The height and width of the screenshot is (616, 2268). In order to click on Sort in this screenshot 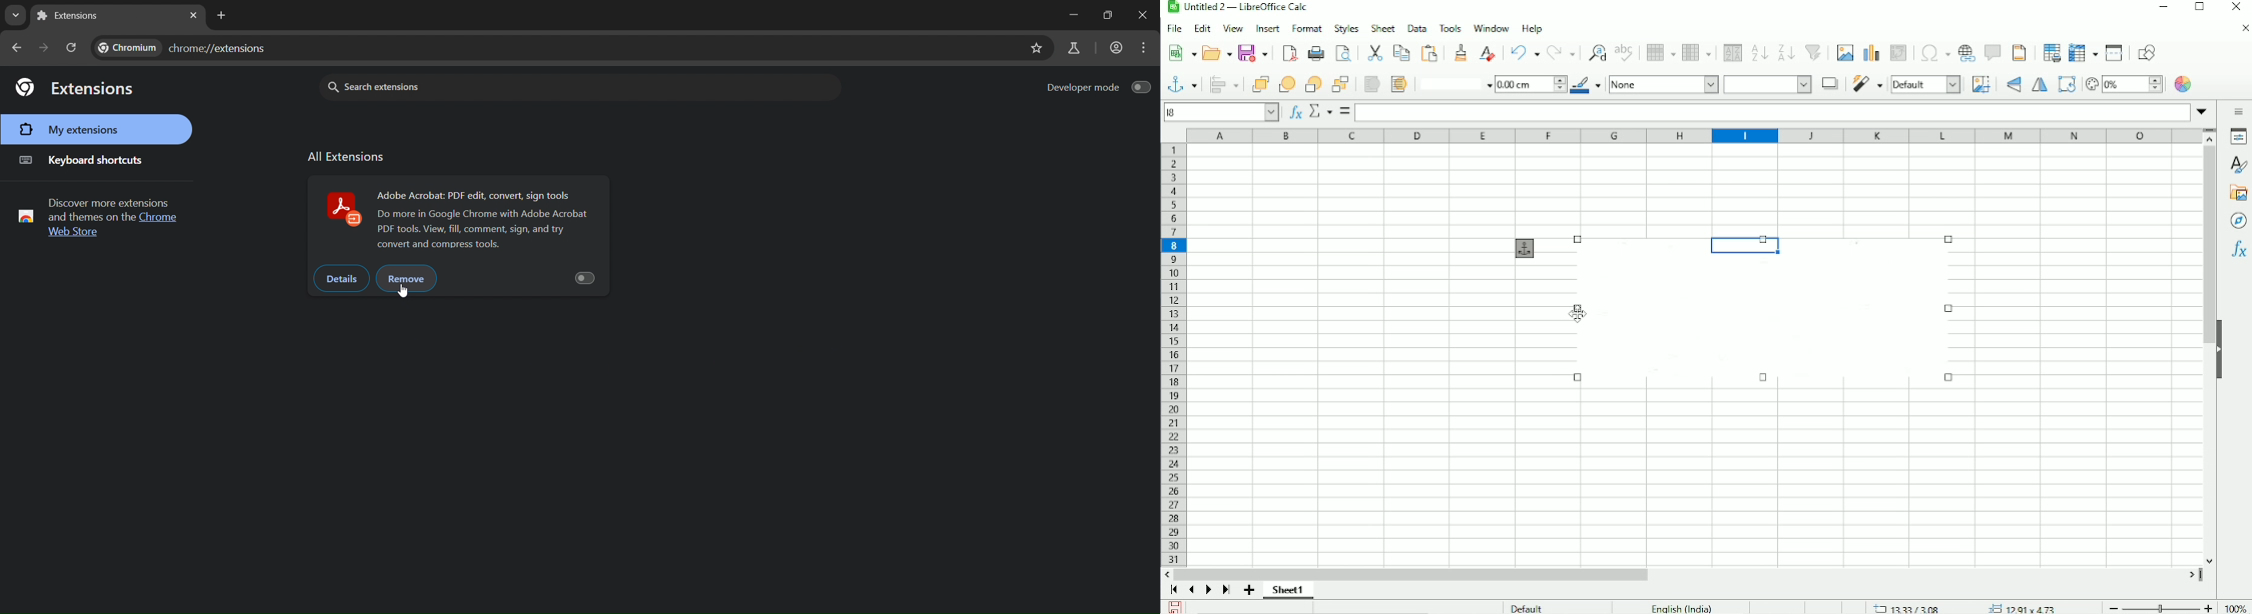, I will do `click(1730, 52)`.